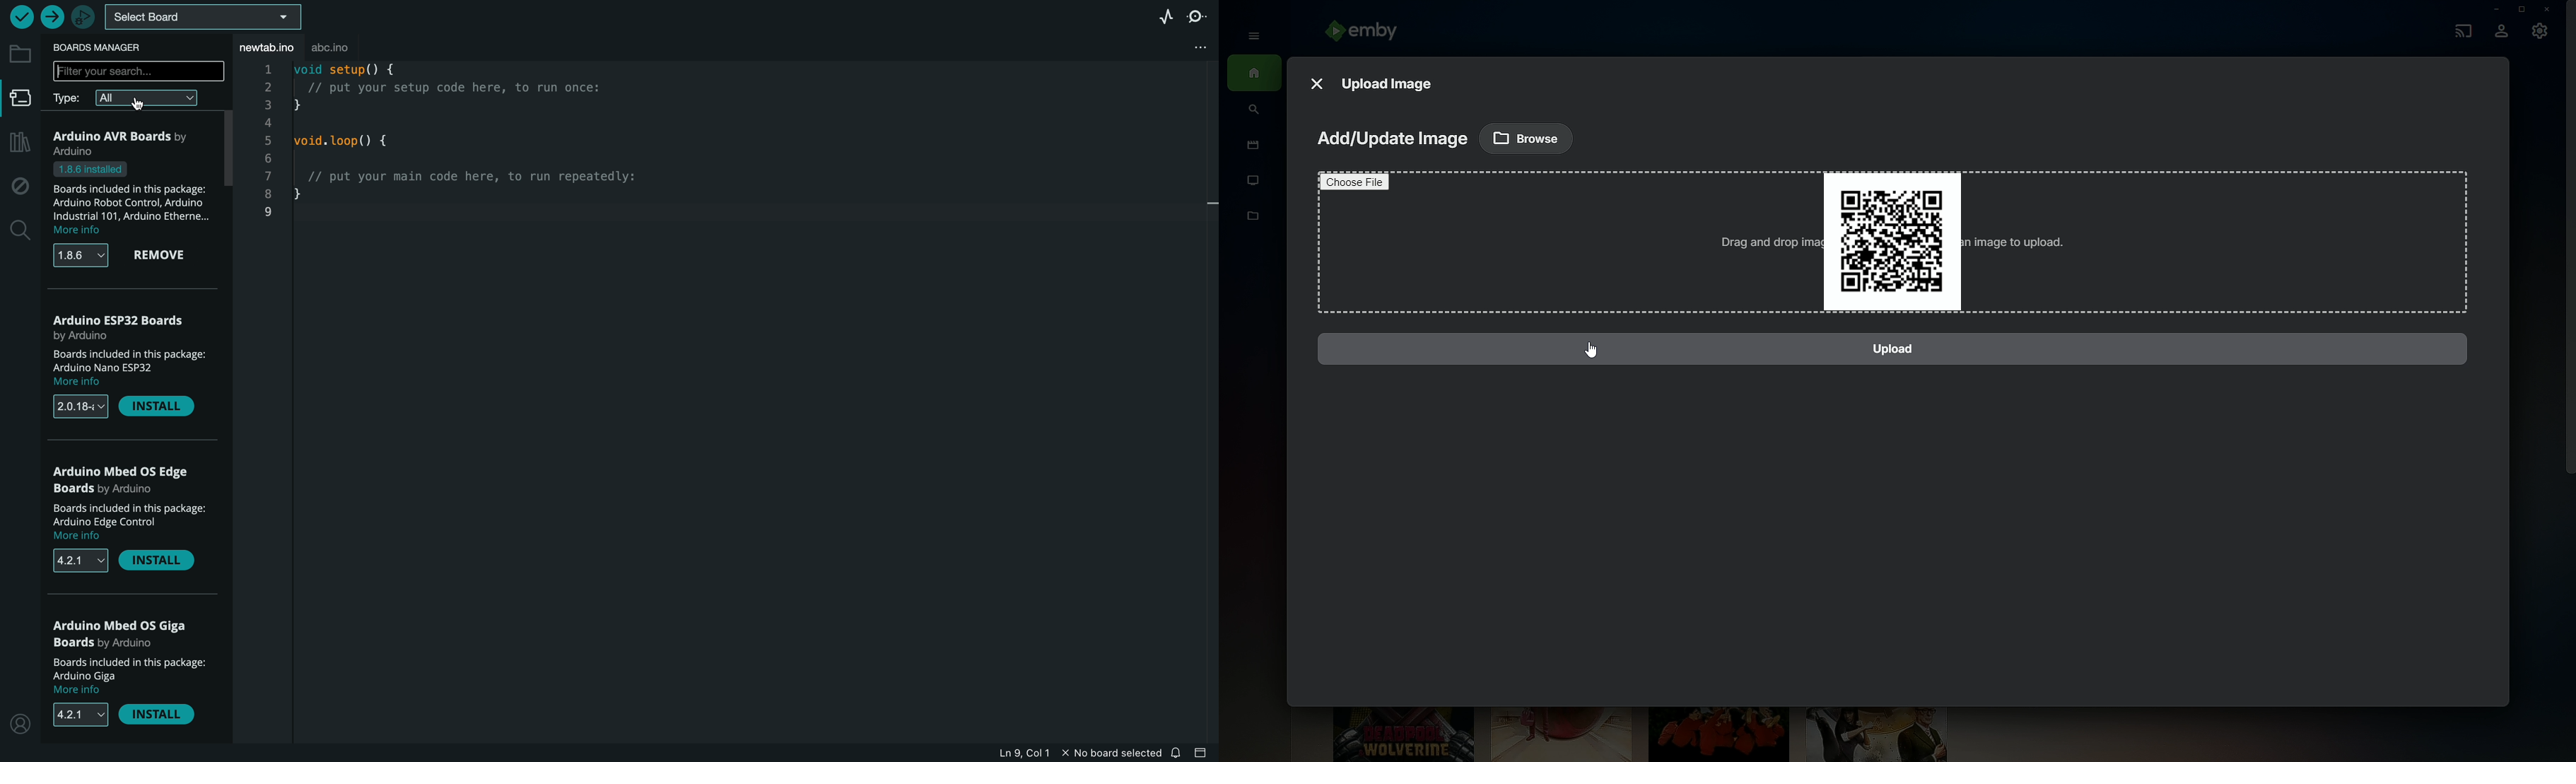 The width and height of the screenshot is (2576, 784). Describe the element at coordinates (1165, 17) in the screenshot. I see `serial plotter` at that location.